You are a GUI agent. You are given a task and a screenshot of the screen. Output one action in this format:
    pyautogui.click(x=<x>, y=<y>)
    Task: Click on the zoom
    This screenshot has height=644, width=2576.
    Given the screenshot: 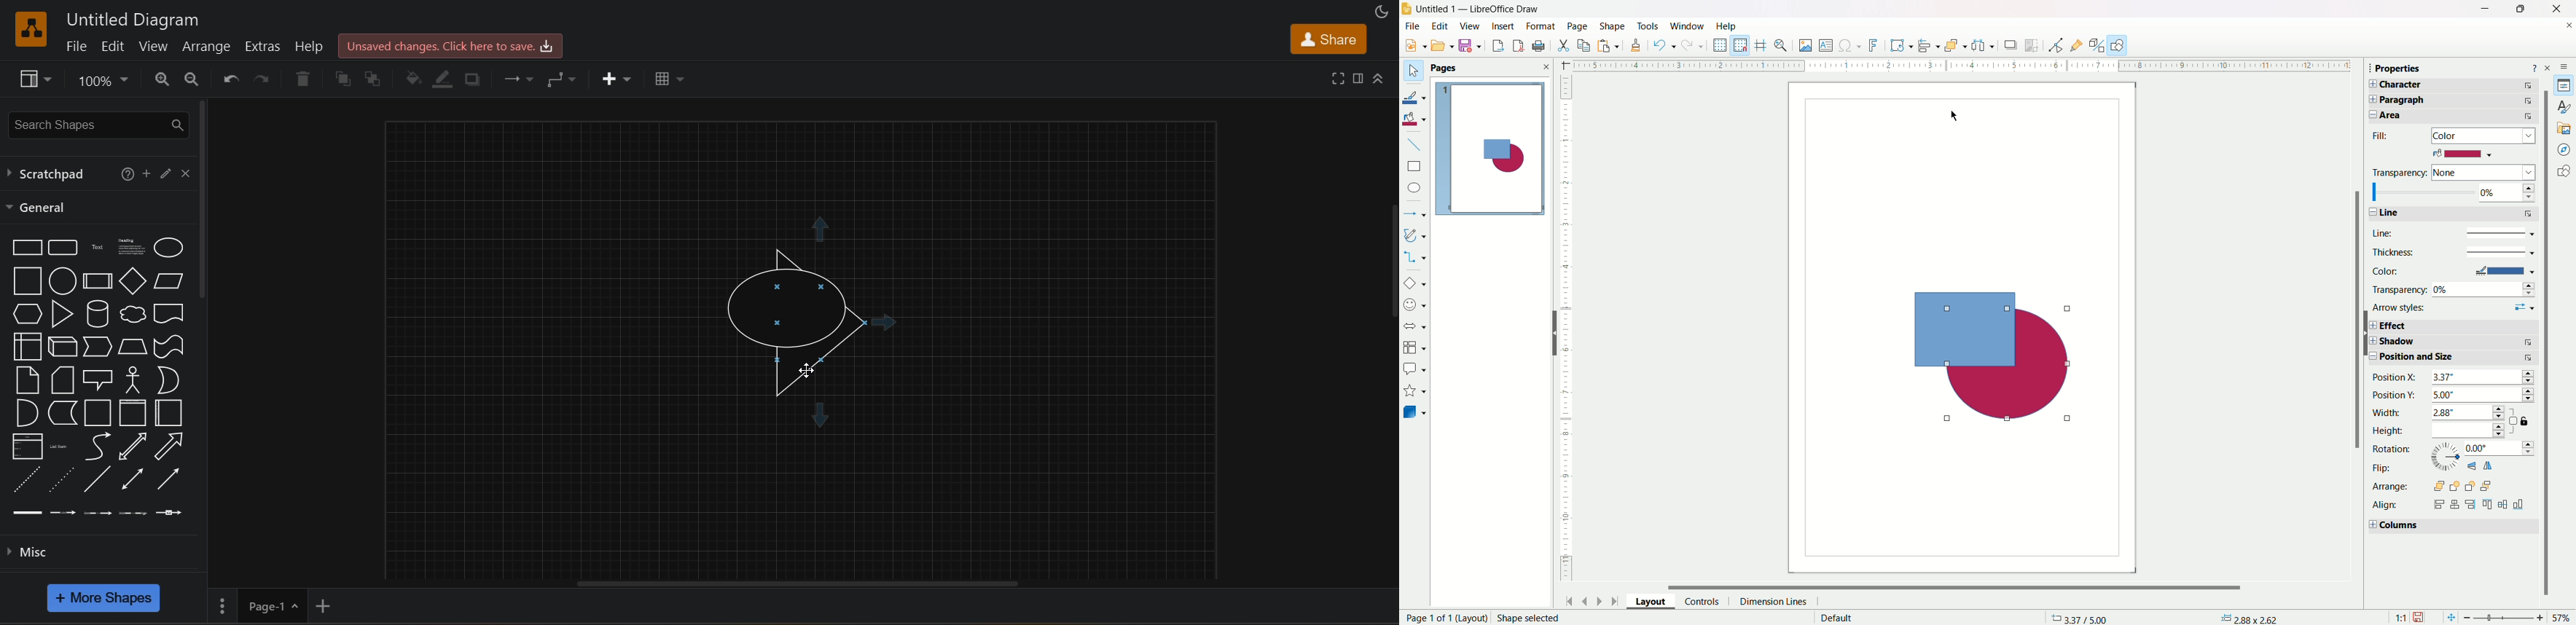 What is the action you would take?
    pyautogui.click(x=106, y=80)
    